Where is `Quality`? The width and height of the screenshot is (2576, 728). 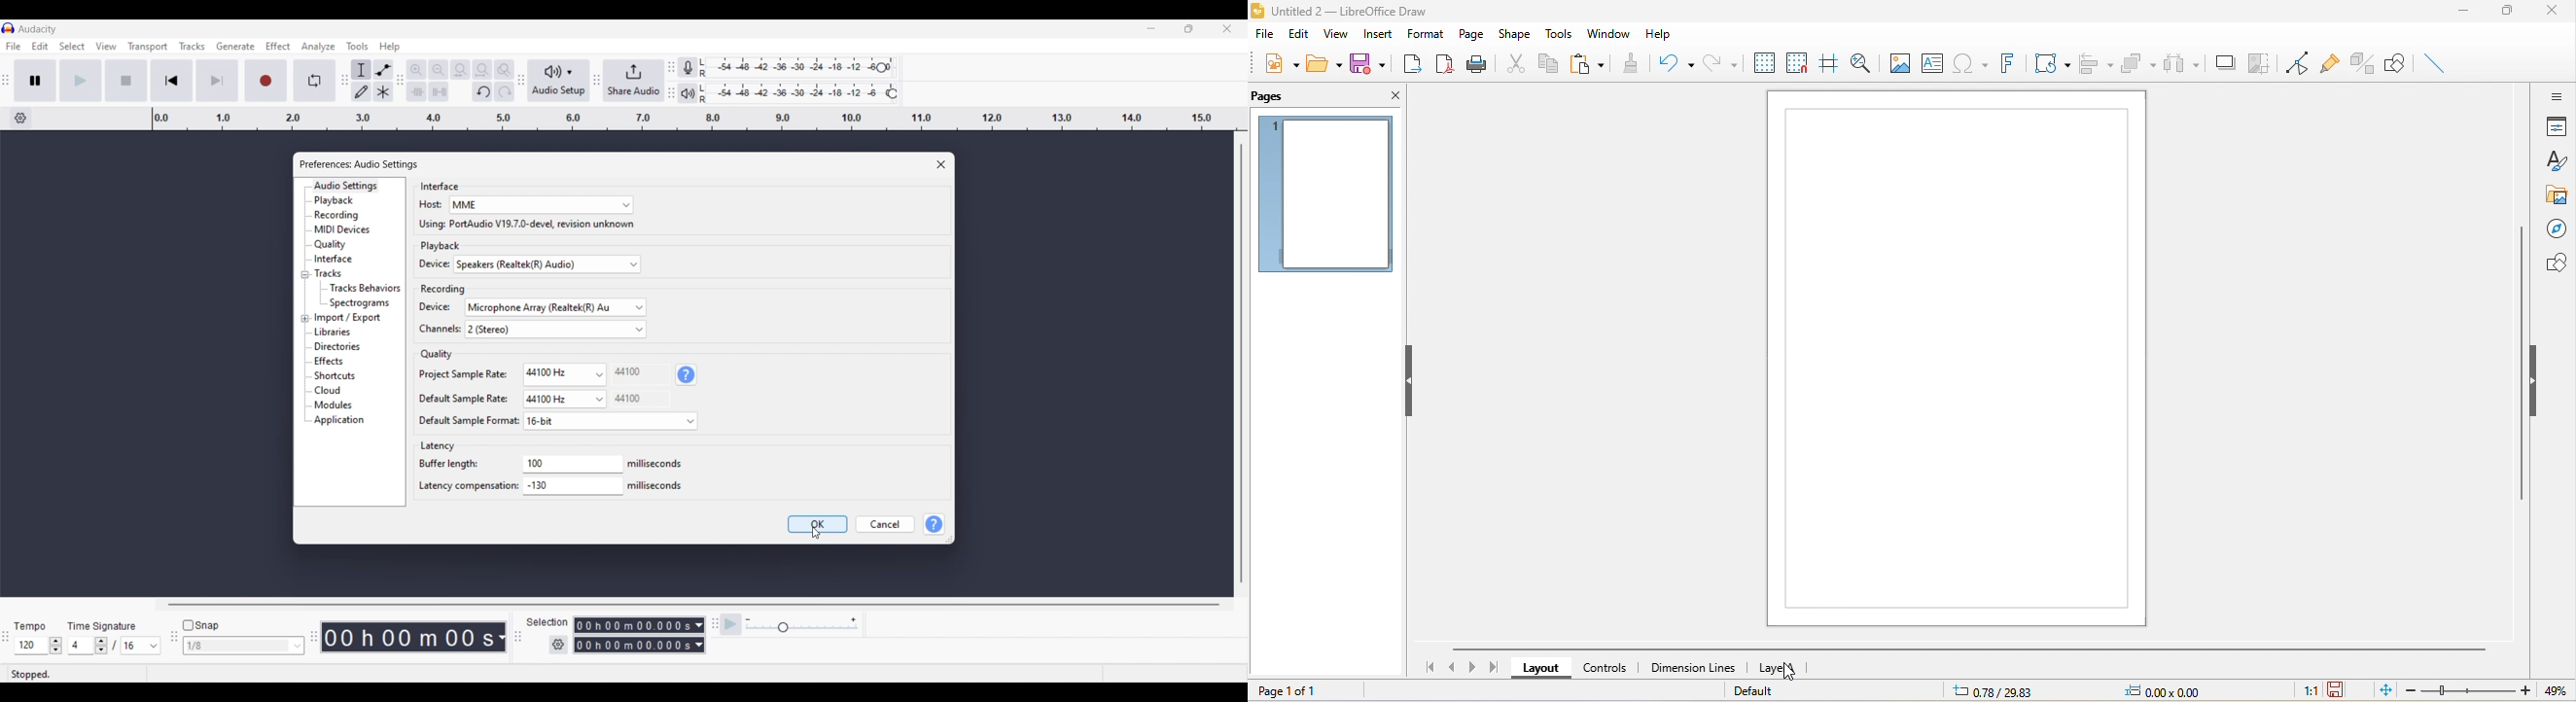
Quality is located at coordinates (347, 244).